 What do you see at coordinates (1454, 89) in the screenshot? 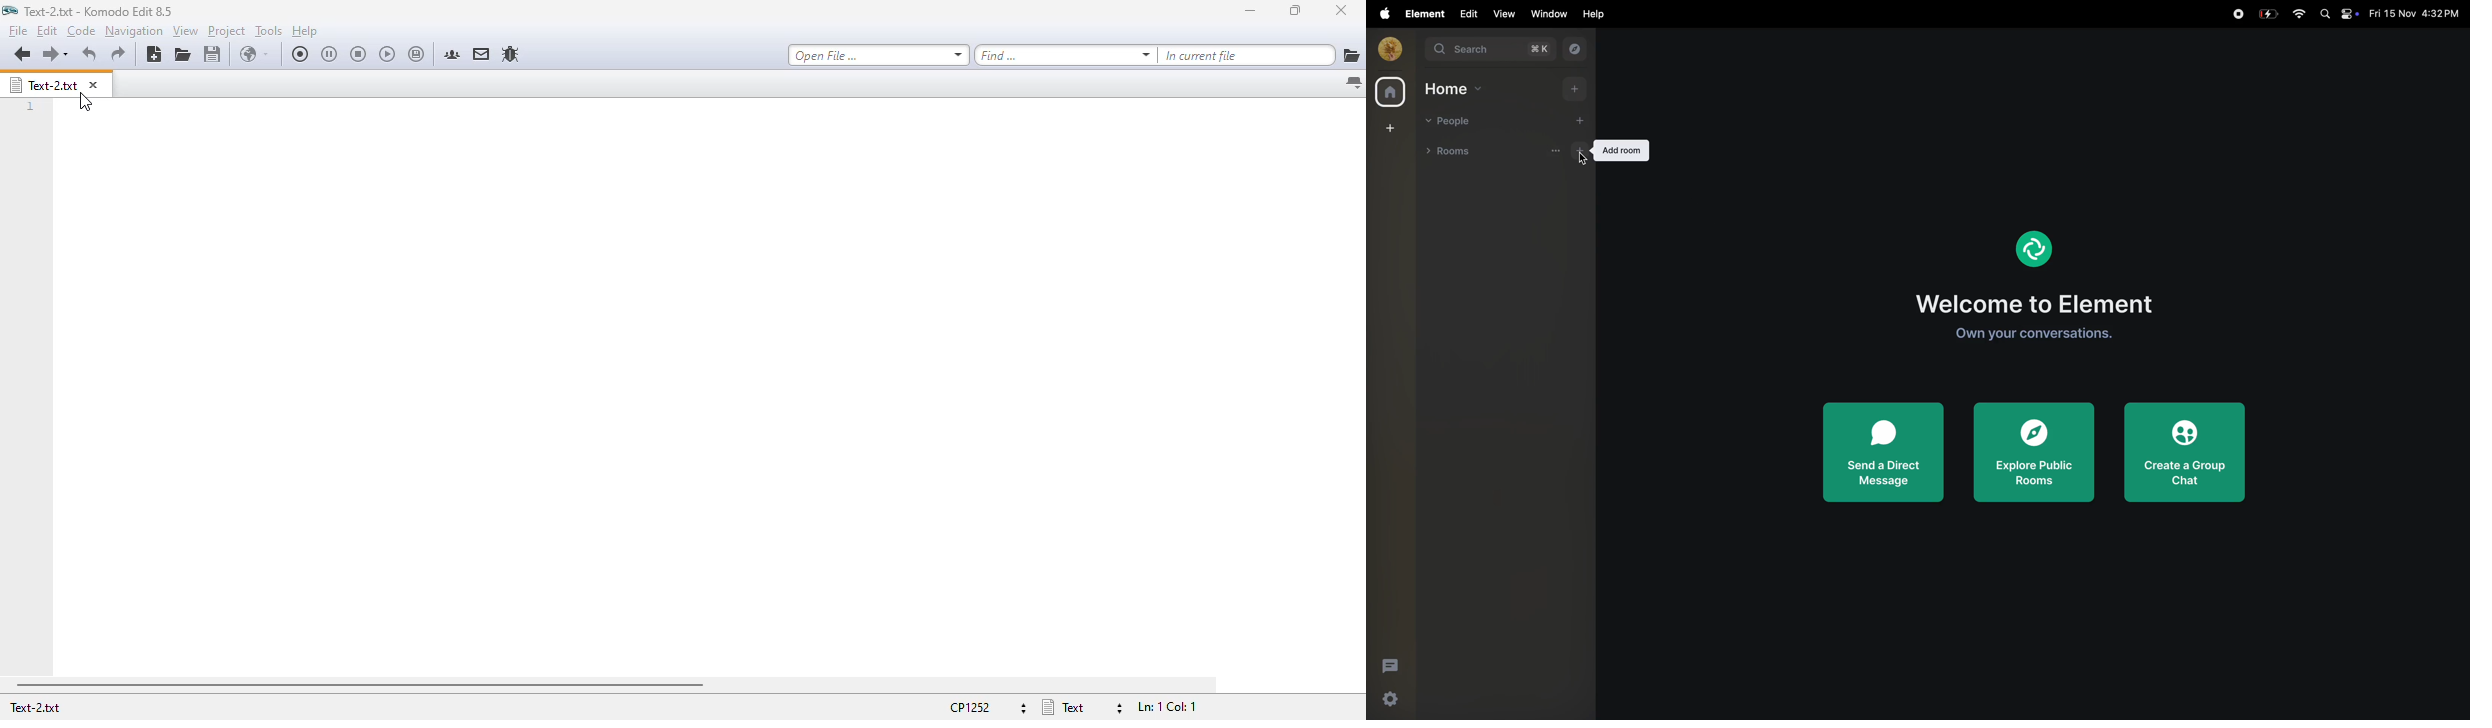
I see `home` at bounding box center [1454, 89].